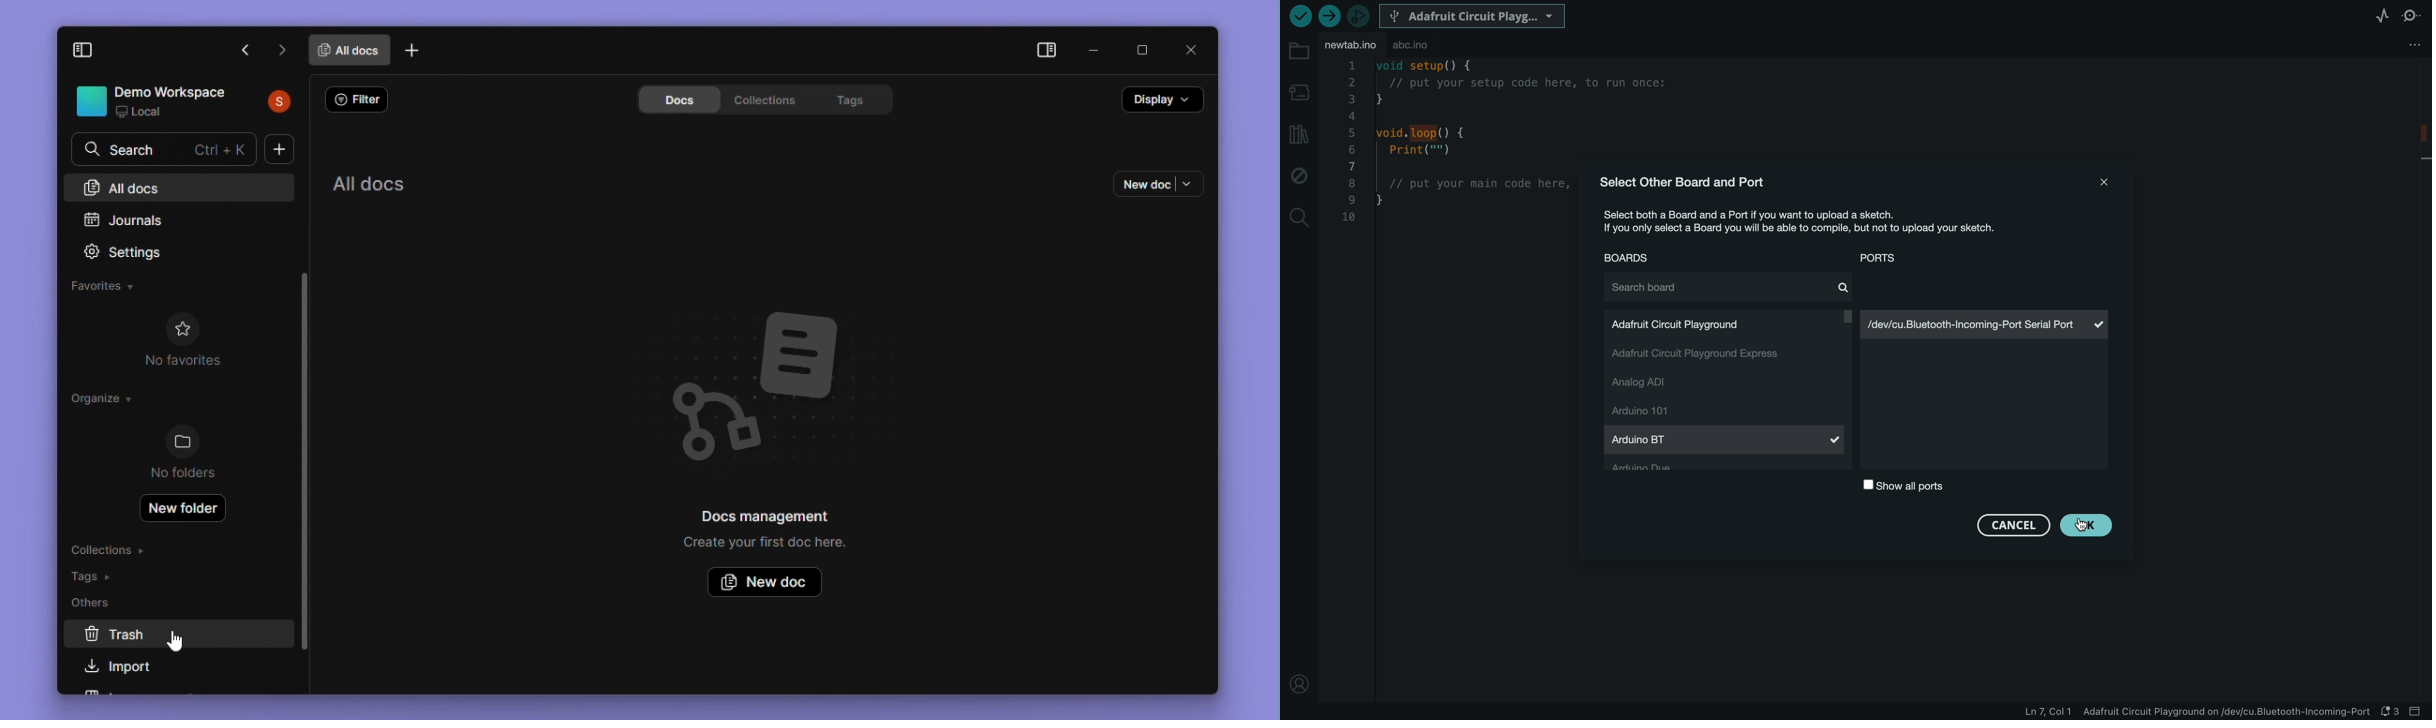 This screenshot has height=728, width=2436. I want to click on close, so click(2104, 182).